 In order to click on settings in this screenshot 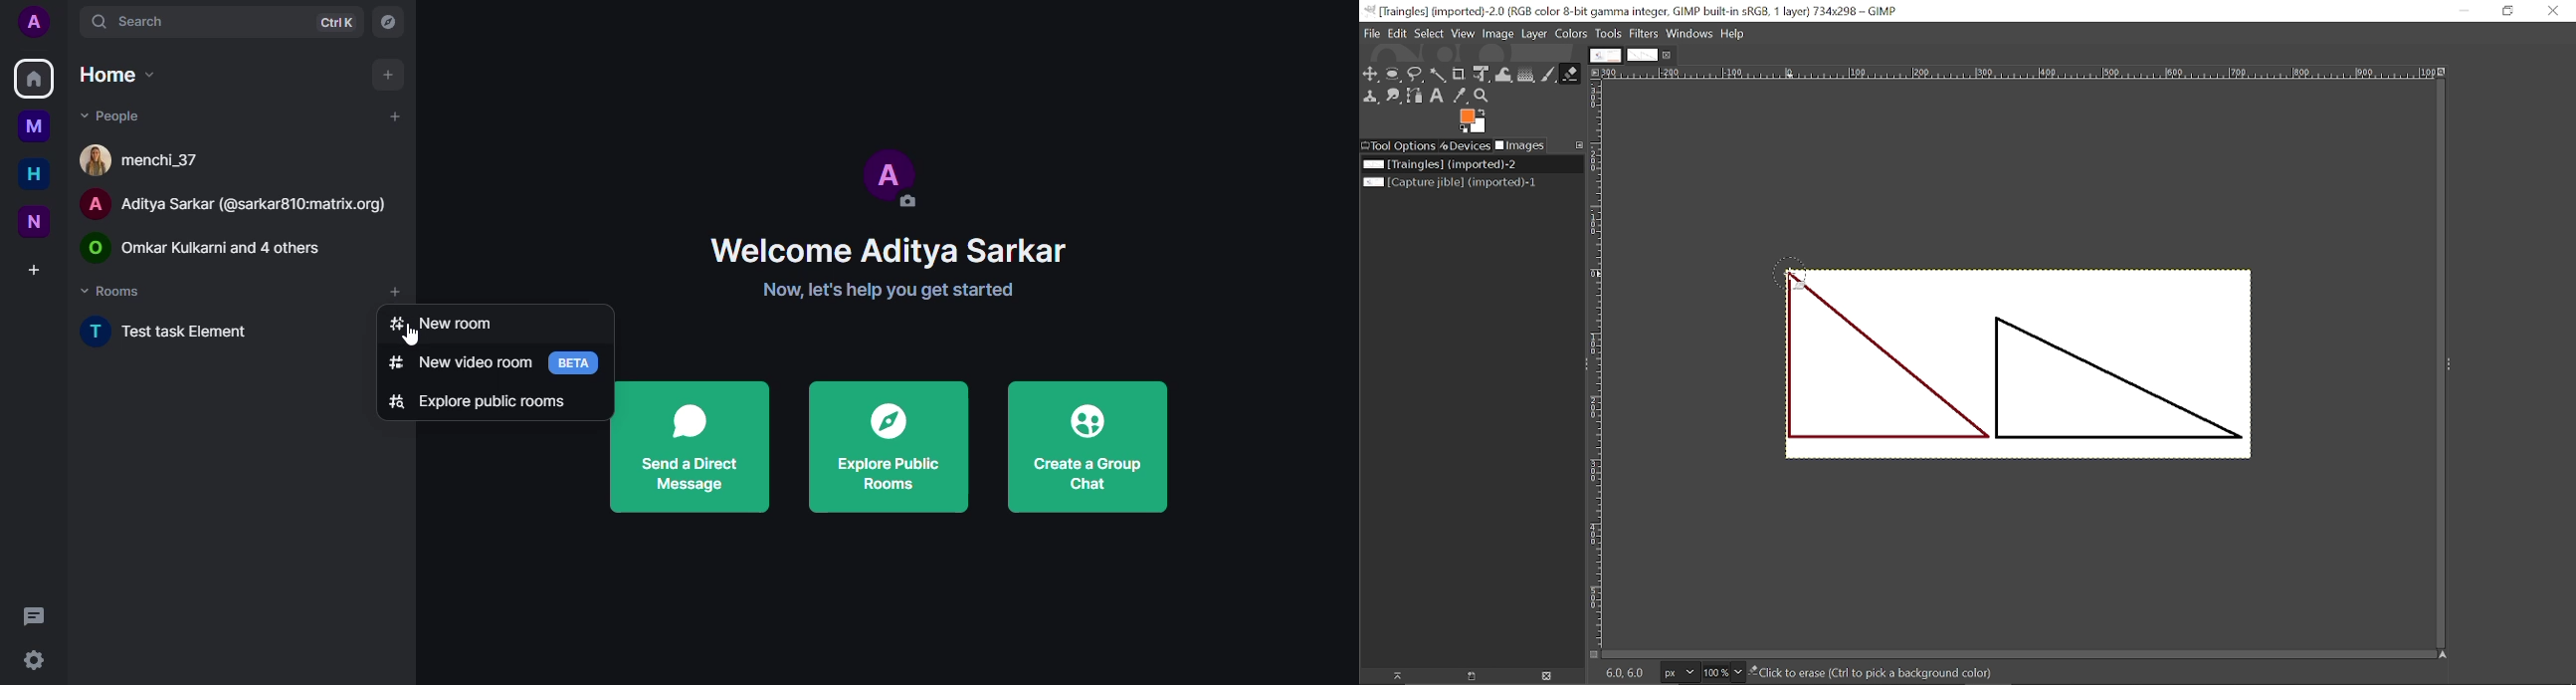, I will do `click(39, 660)`.